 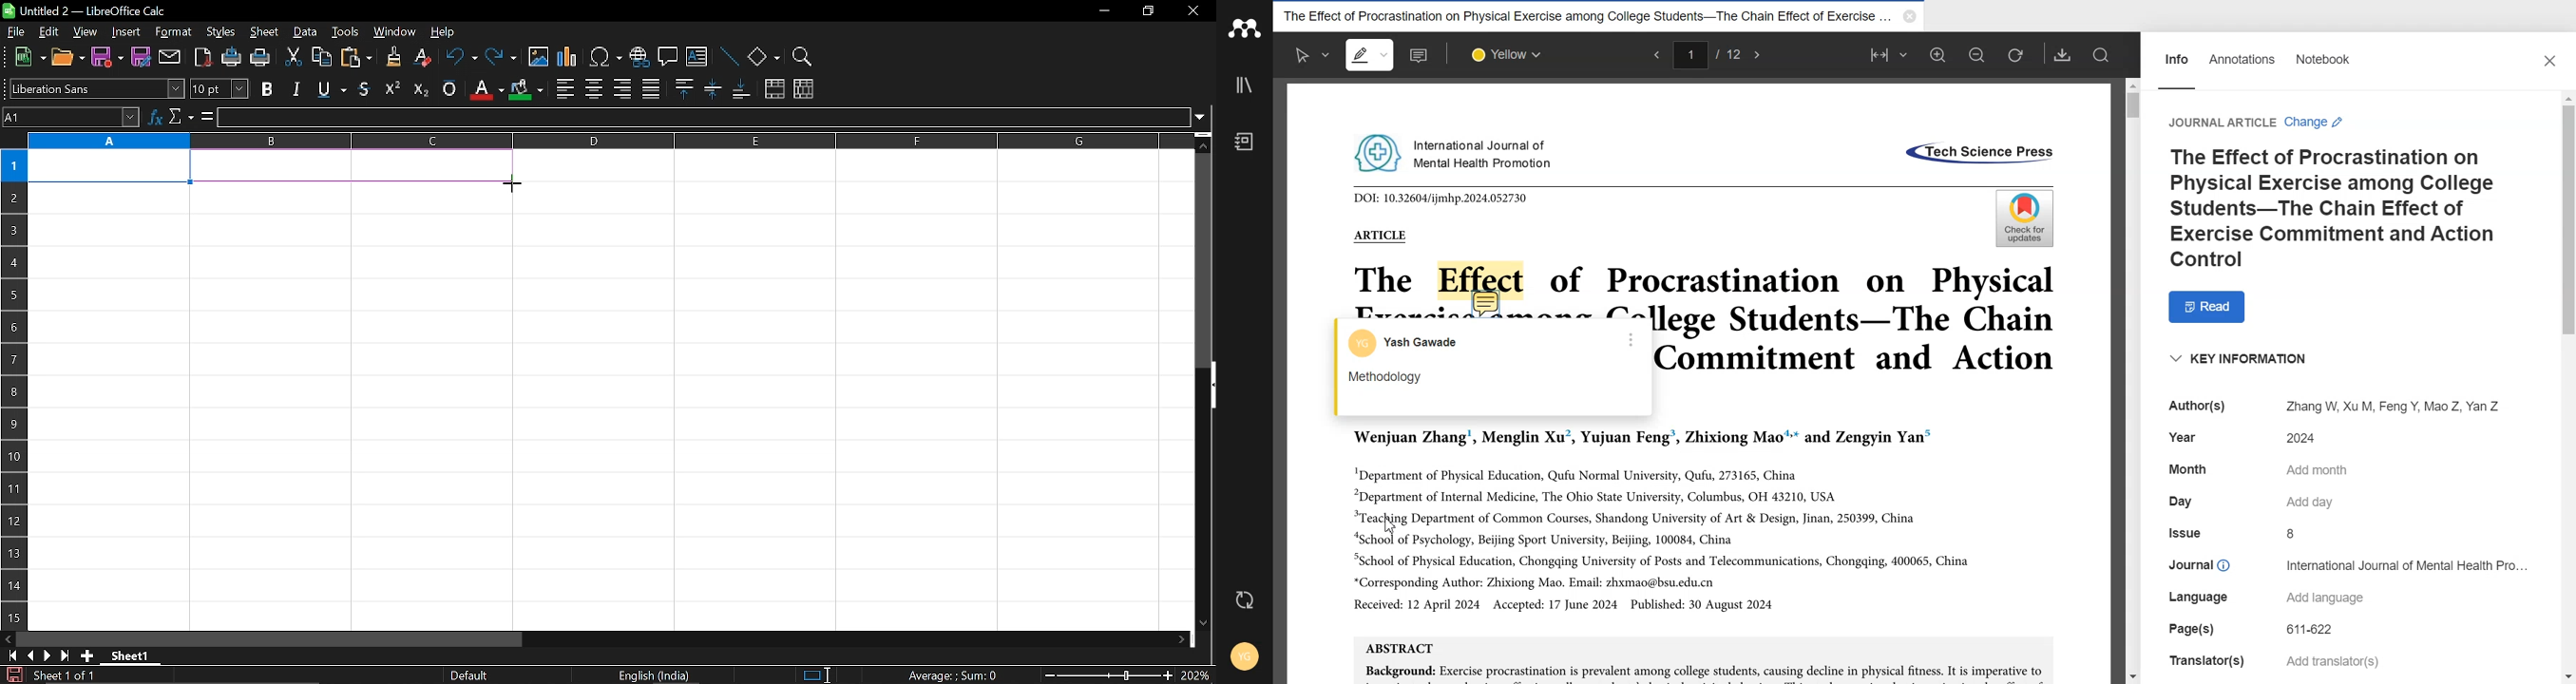 I want to click on file, so click(x=16, y=31).